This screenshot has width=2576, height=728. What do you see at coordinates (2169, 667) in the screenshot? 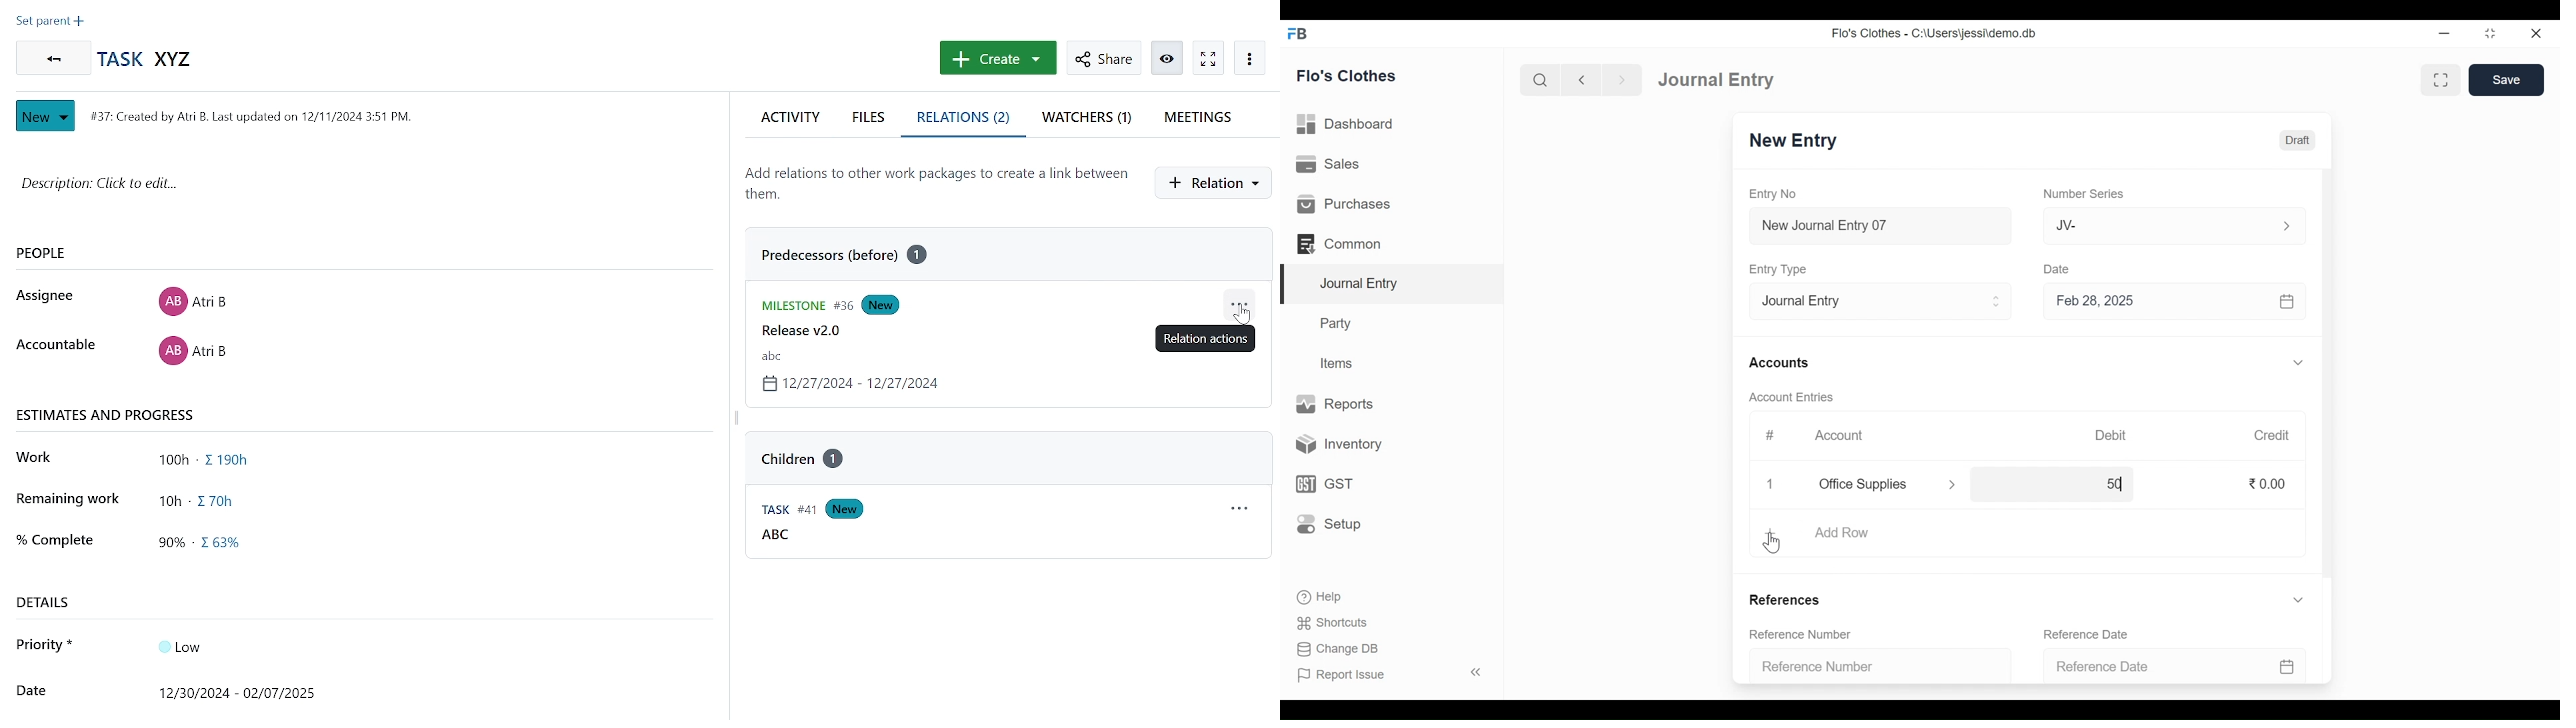
I see `Reference Date` at bounding box center [2169, 667].